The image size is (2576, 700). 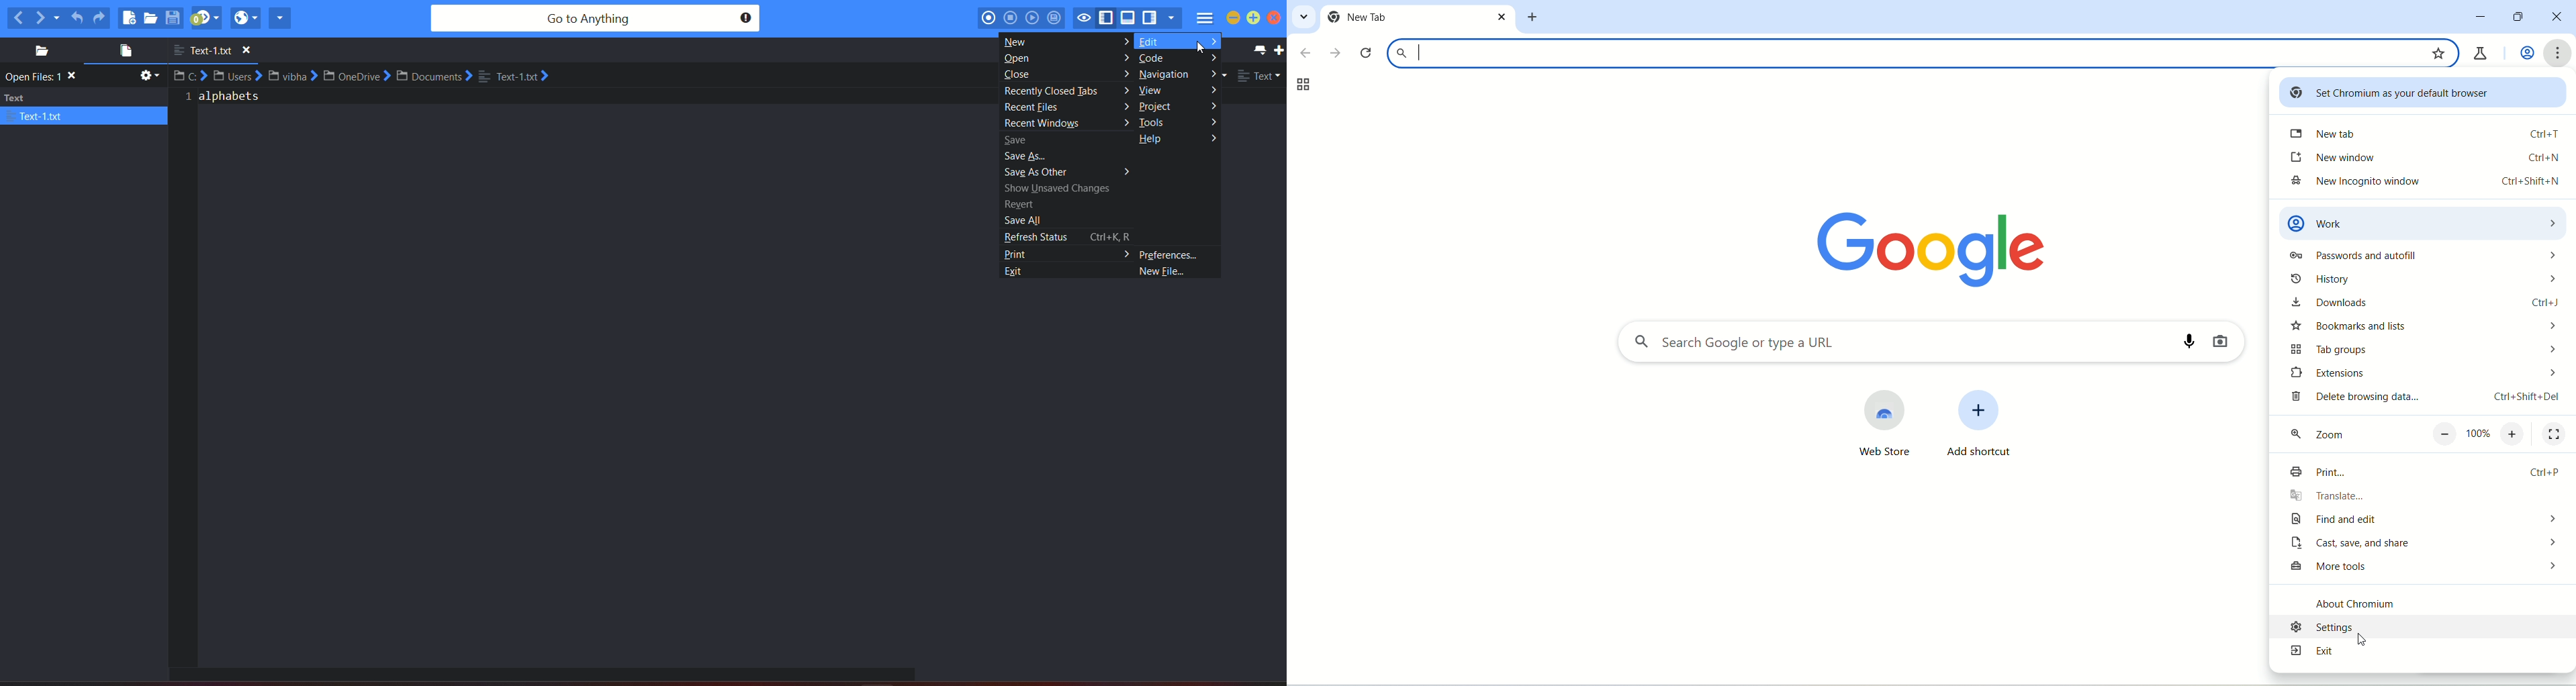 What do you see at coordinates (2523, 53) in the screenshot?
I see `work` at bounding box center [2523, 53].